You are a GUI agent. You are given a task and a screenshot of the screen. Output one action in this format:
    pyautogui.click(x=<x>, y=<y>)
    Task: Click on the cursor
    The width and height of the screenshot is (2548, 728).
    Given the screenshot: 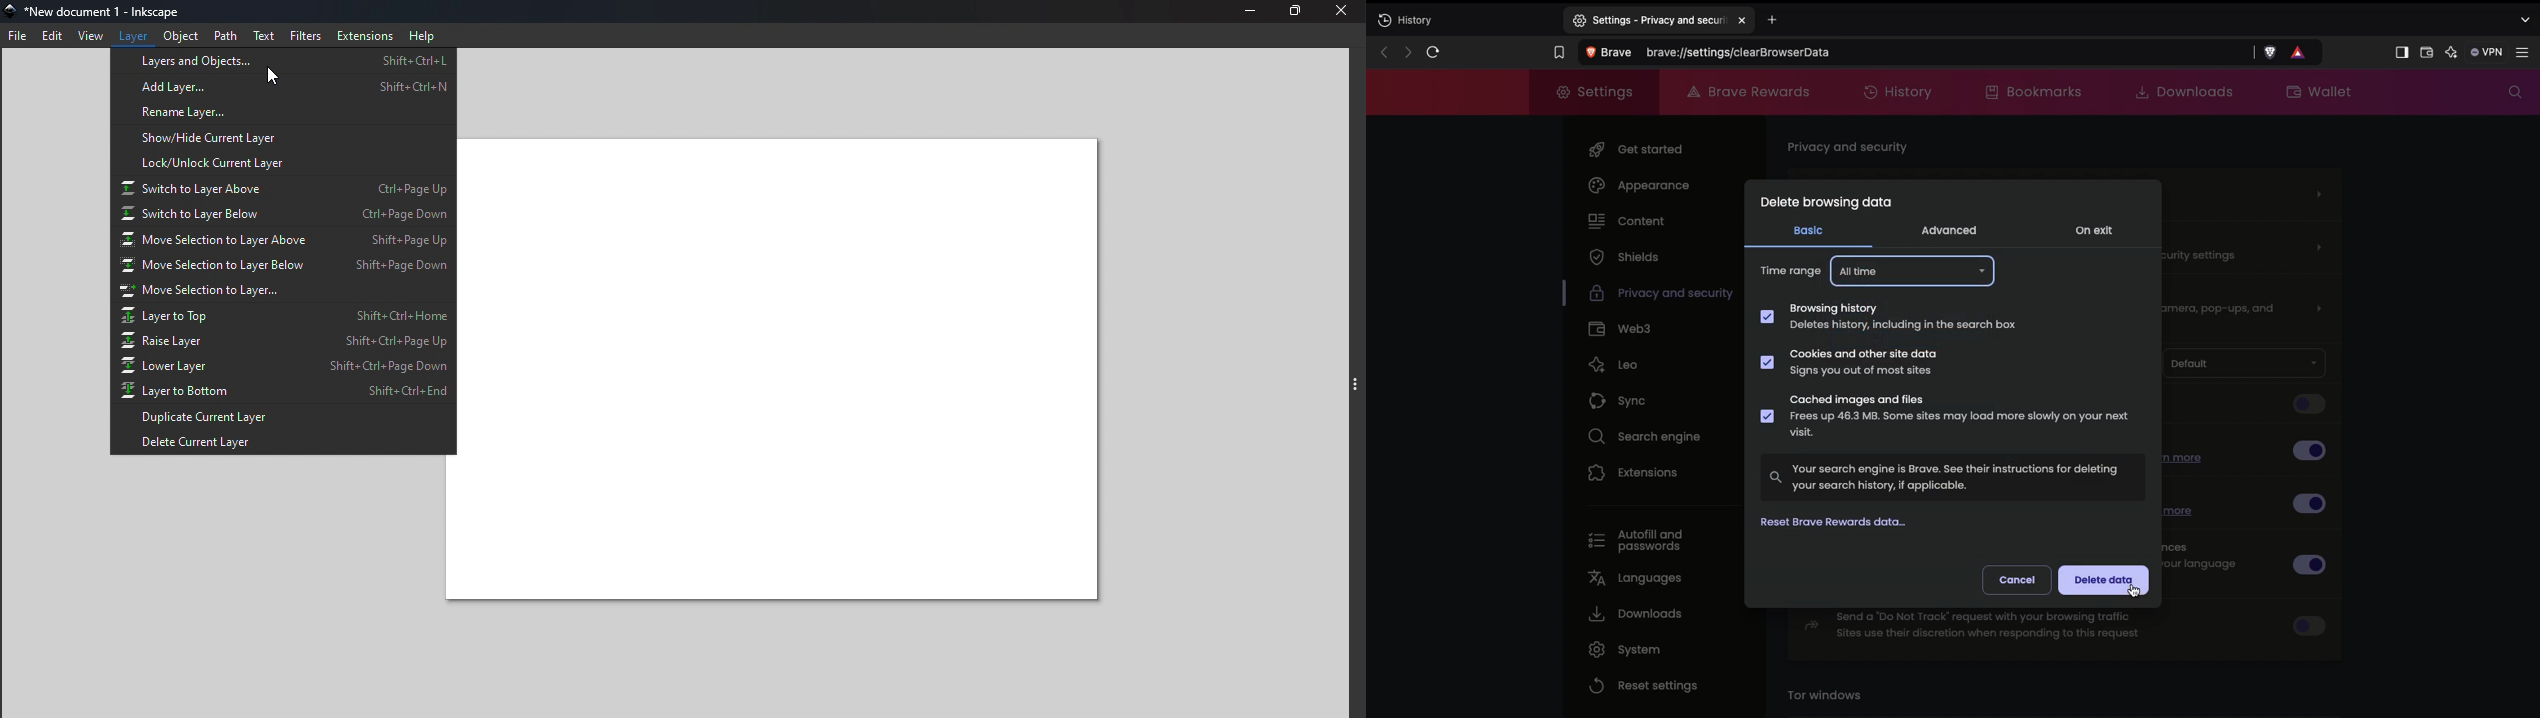 What is the action you would take?
    pyautogui.click(x=2130, y=593)
    